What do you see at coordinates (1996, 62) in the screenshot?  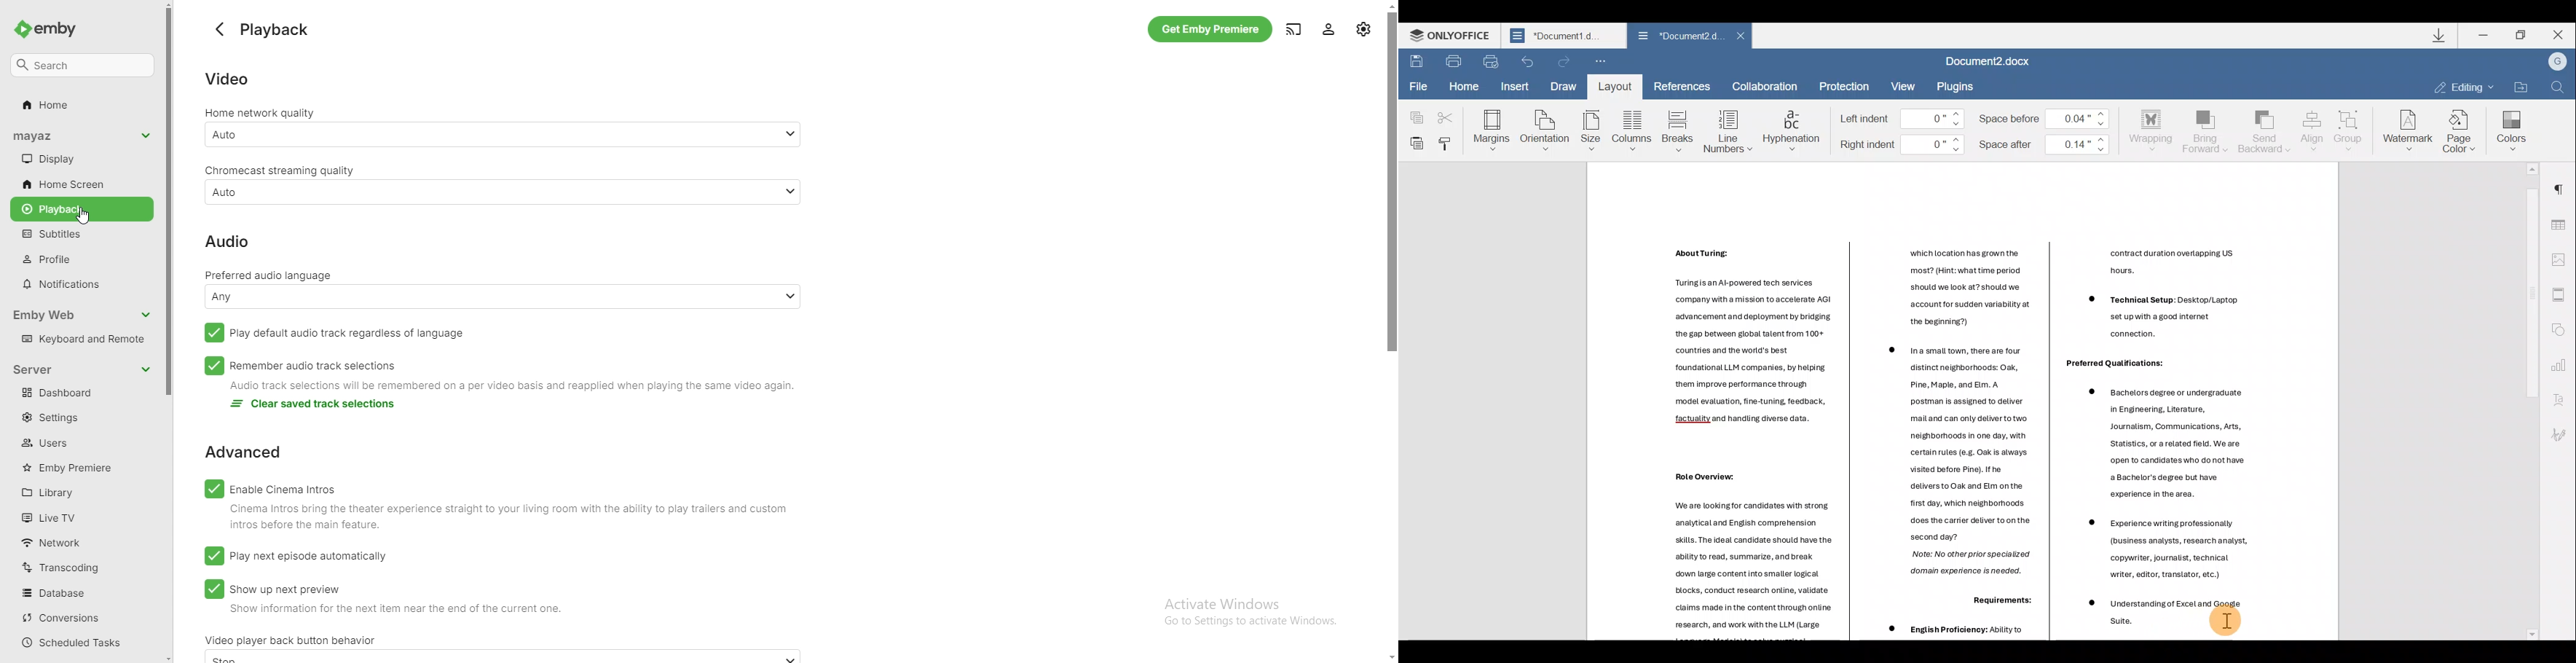 I see `Document2.docx` at bounding box center [1996, 62].